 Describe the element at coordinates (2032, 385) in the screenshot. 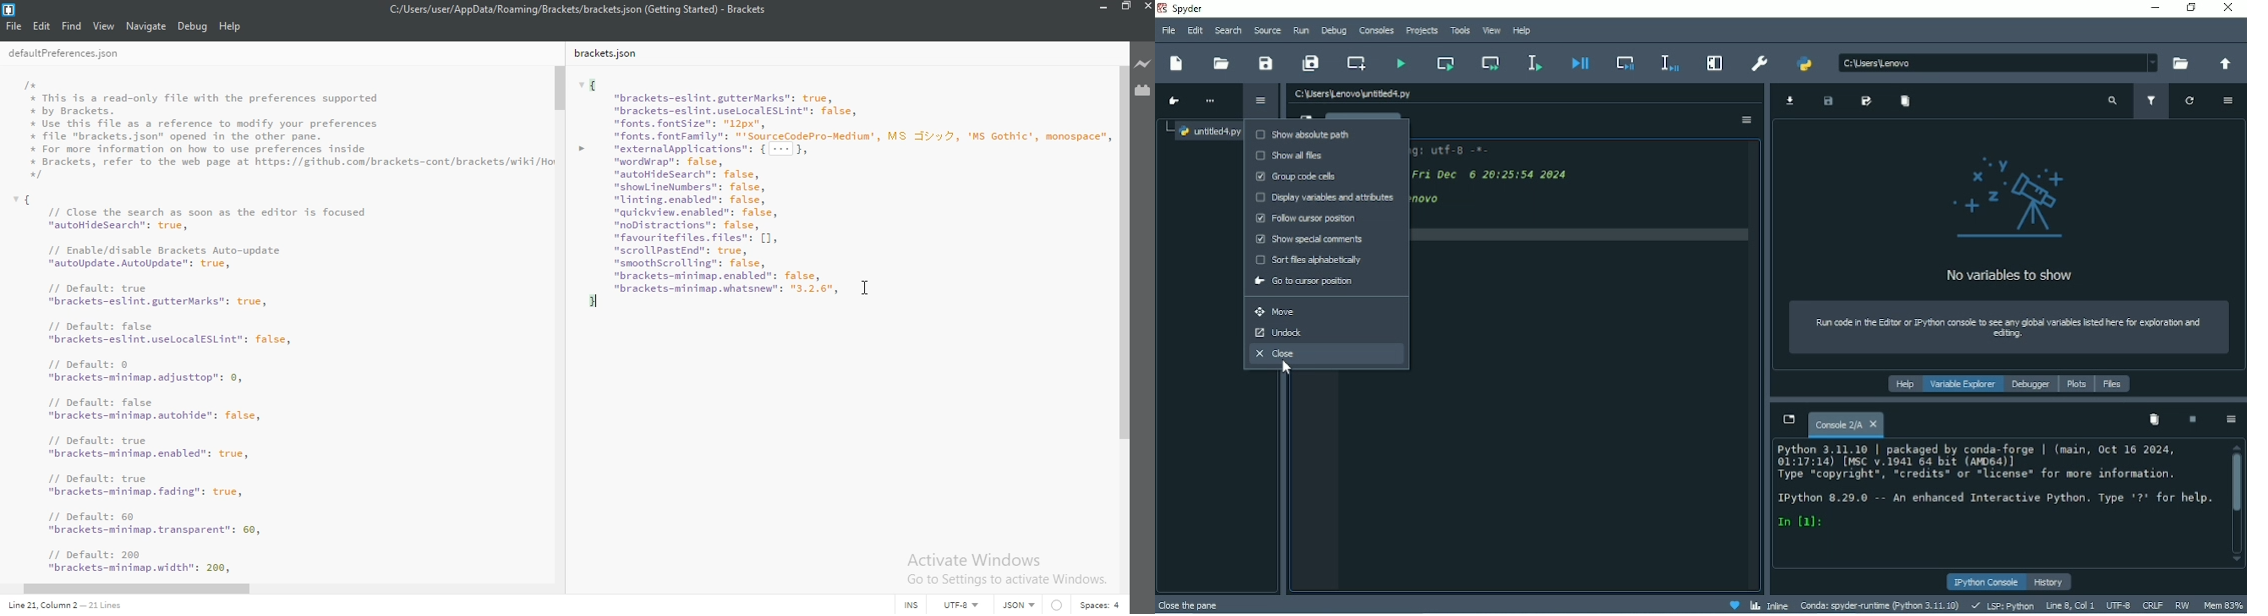

I see `Debugger` at that location.